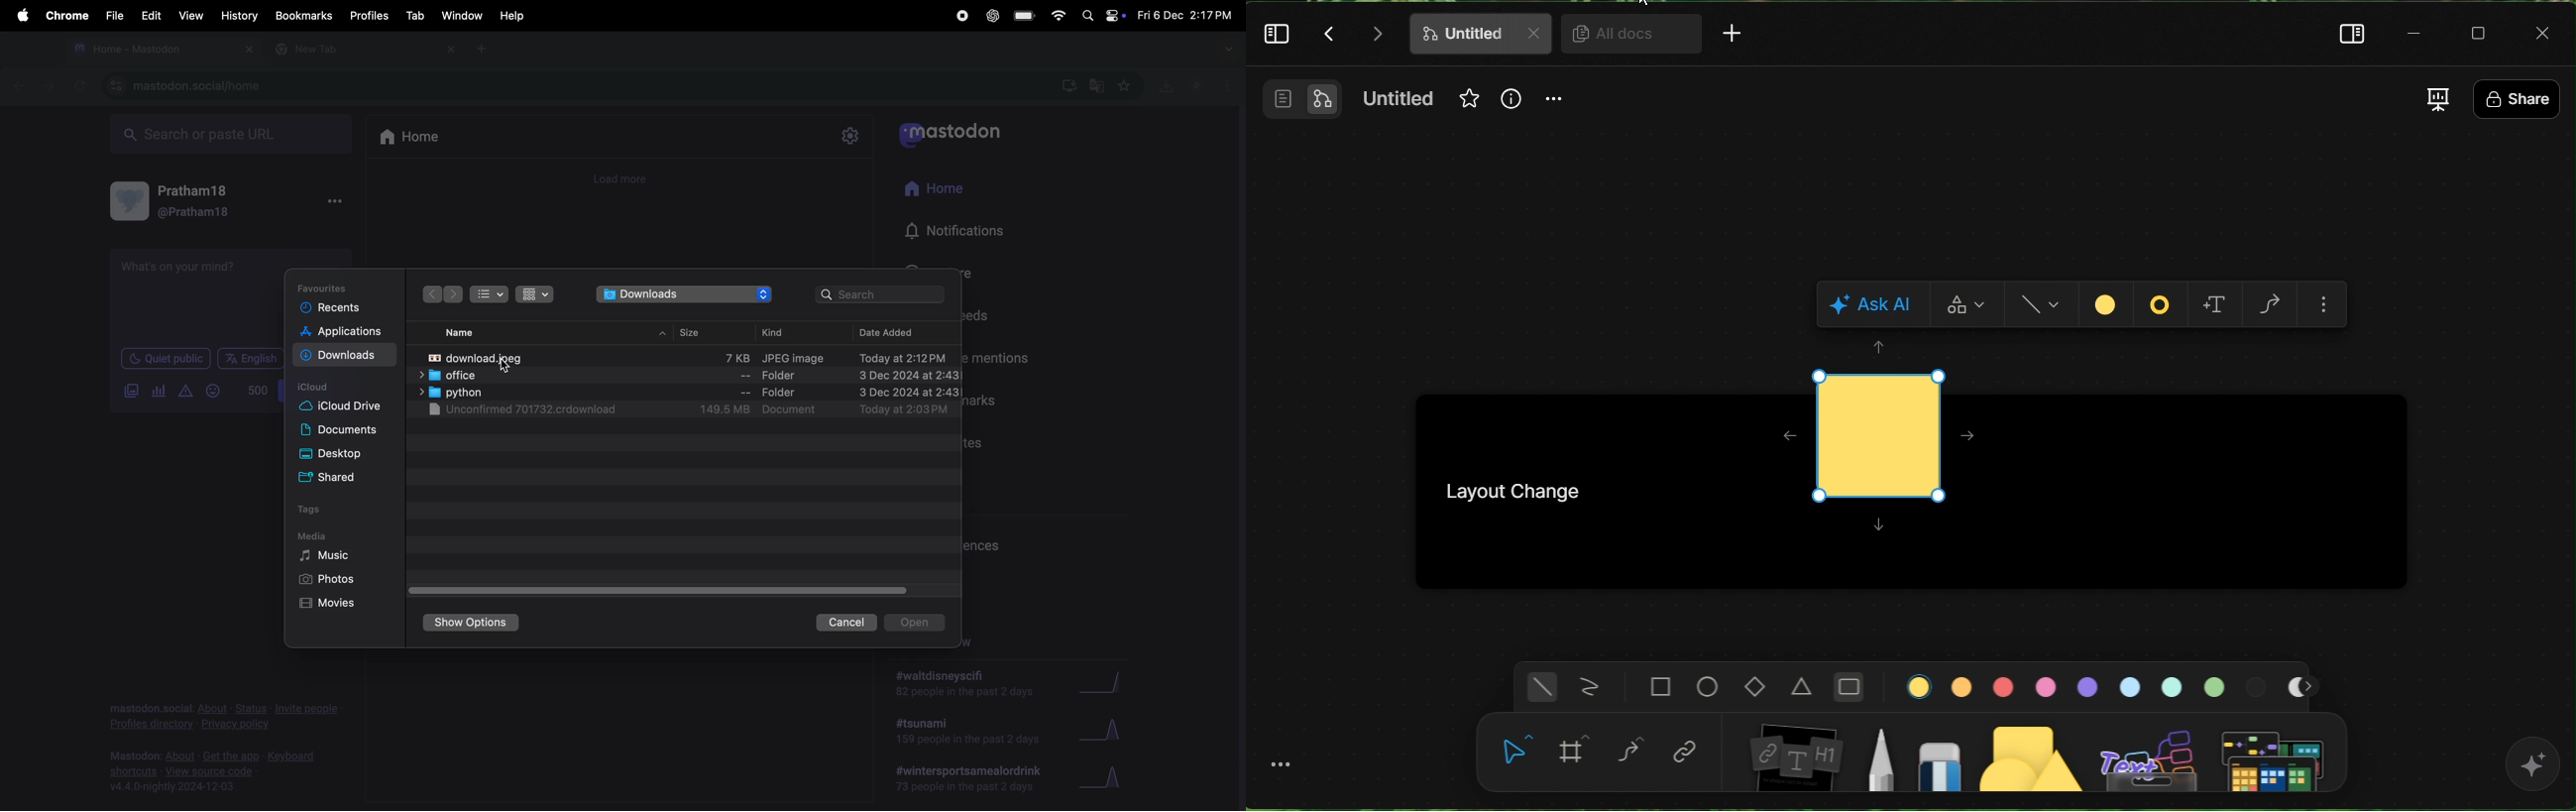 The width and height of the screenshot is (2576, 812). Describe the element at coordinates (337, 201) in the screenshot. I see `options` at that location.